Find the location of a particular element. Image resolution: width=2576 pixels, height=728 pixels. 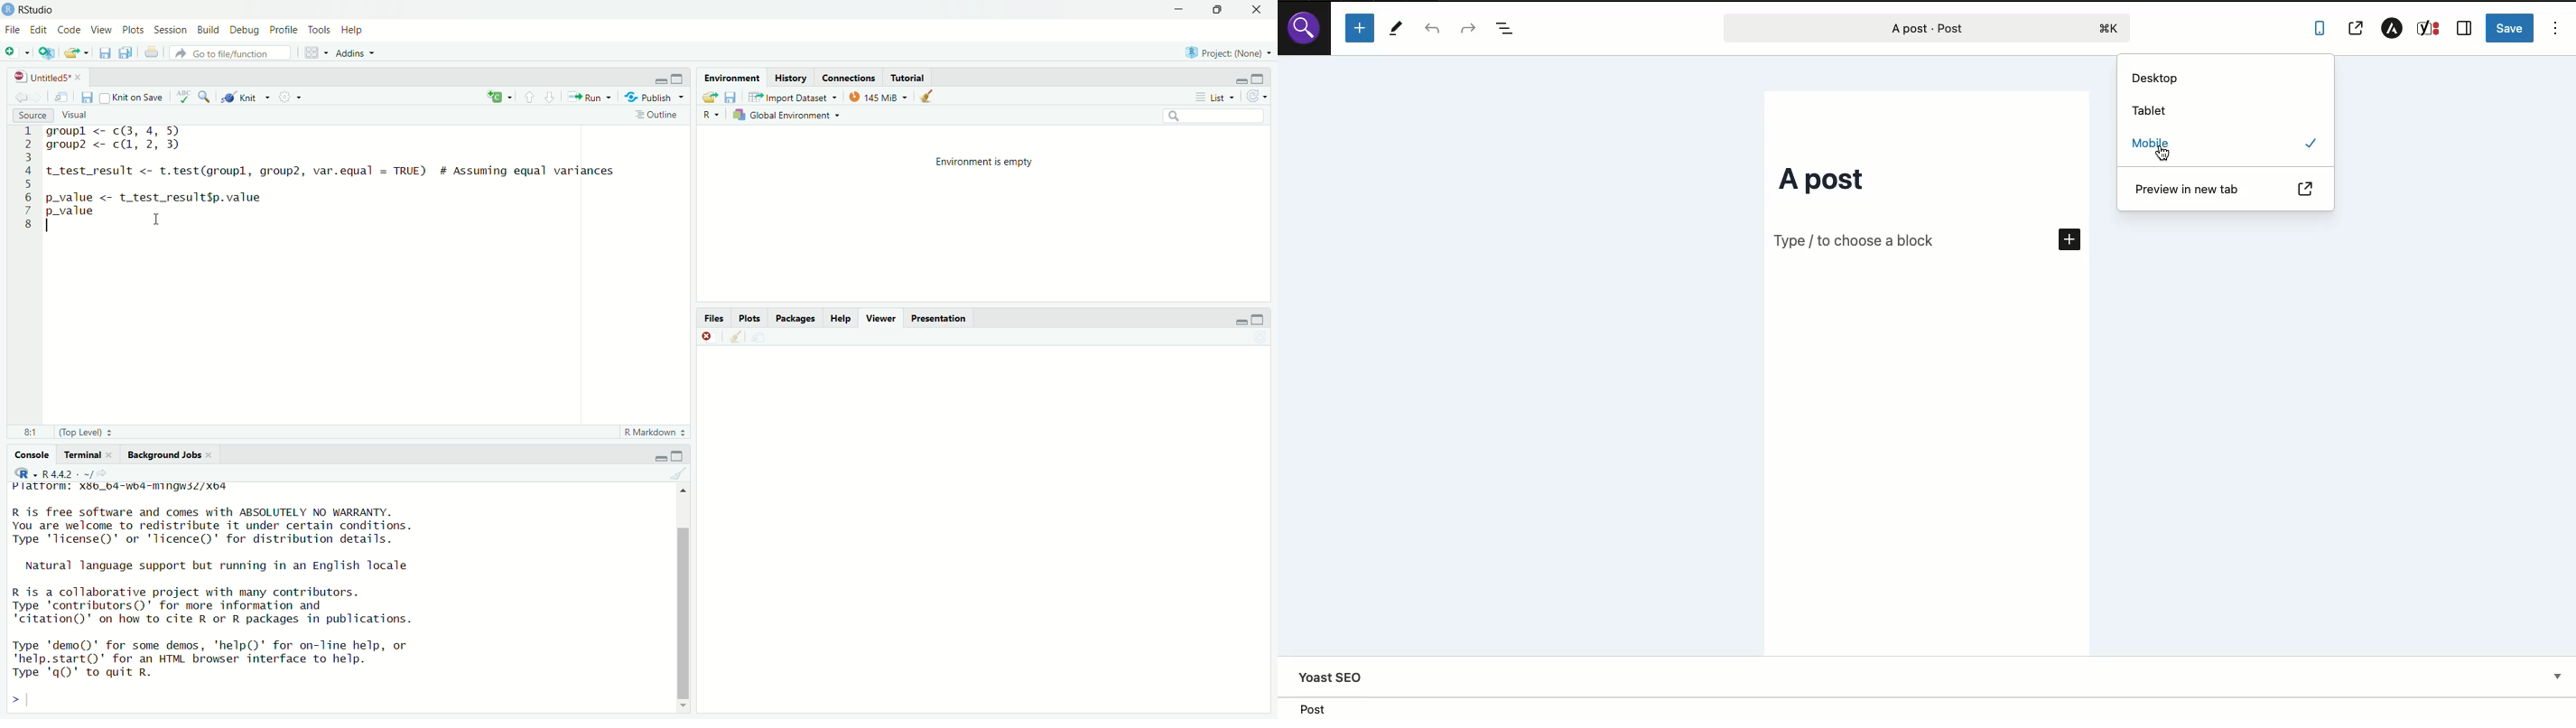

Profile is located at coordinates (285, 29).